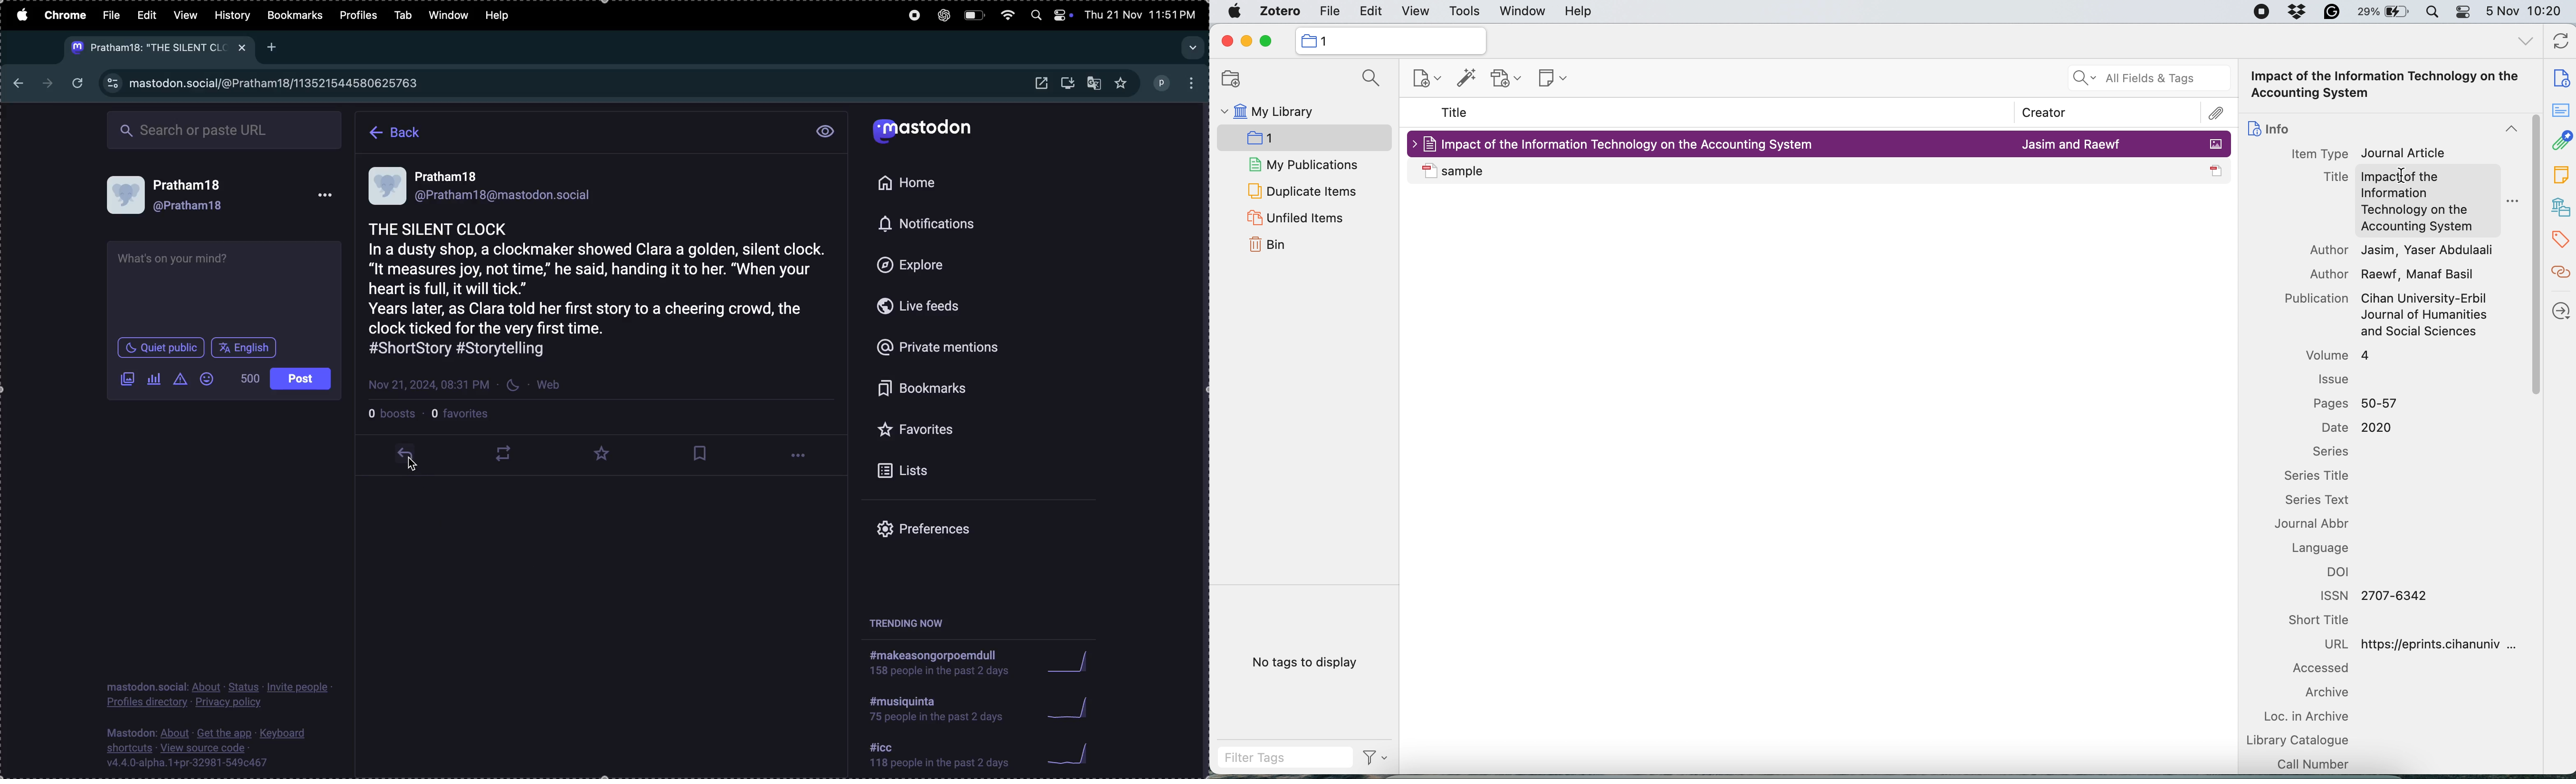  What do you see at coordinates (1428, 144) in the screenshot?
I see `icon` at bounding box center [1428, 144].